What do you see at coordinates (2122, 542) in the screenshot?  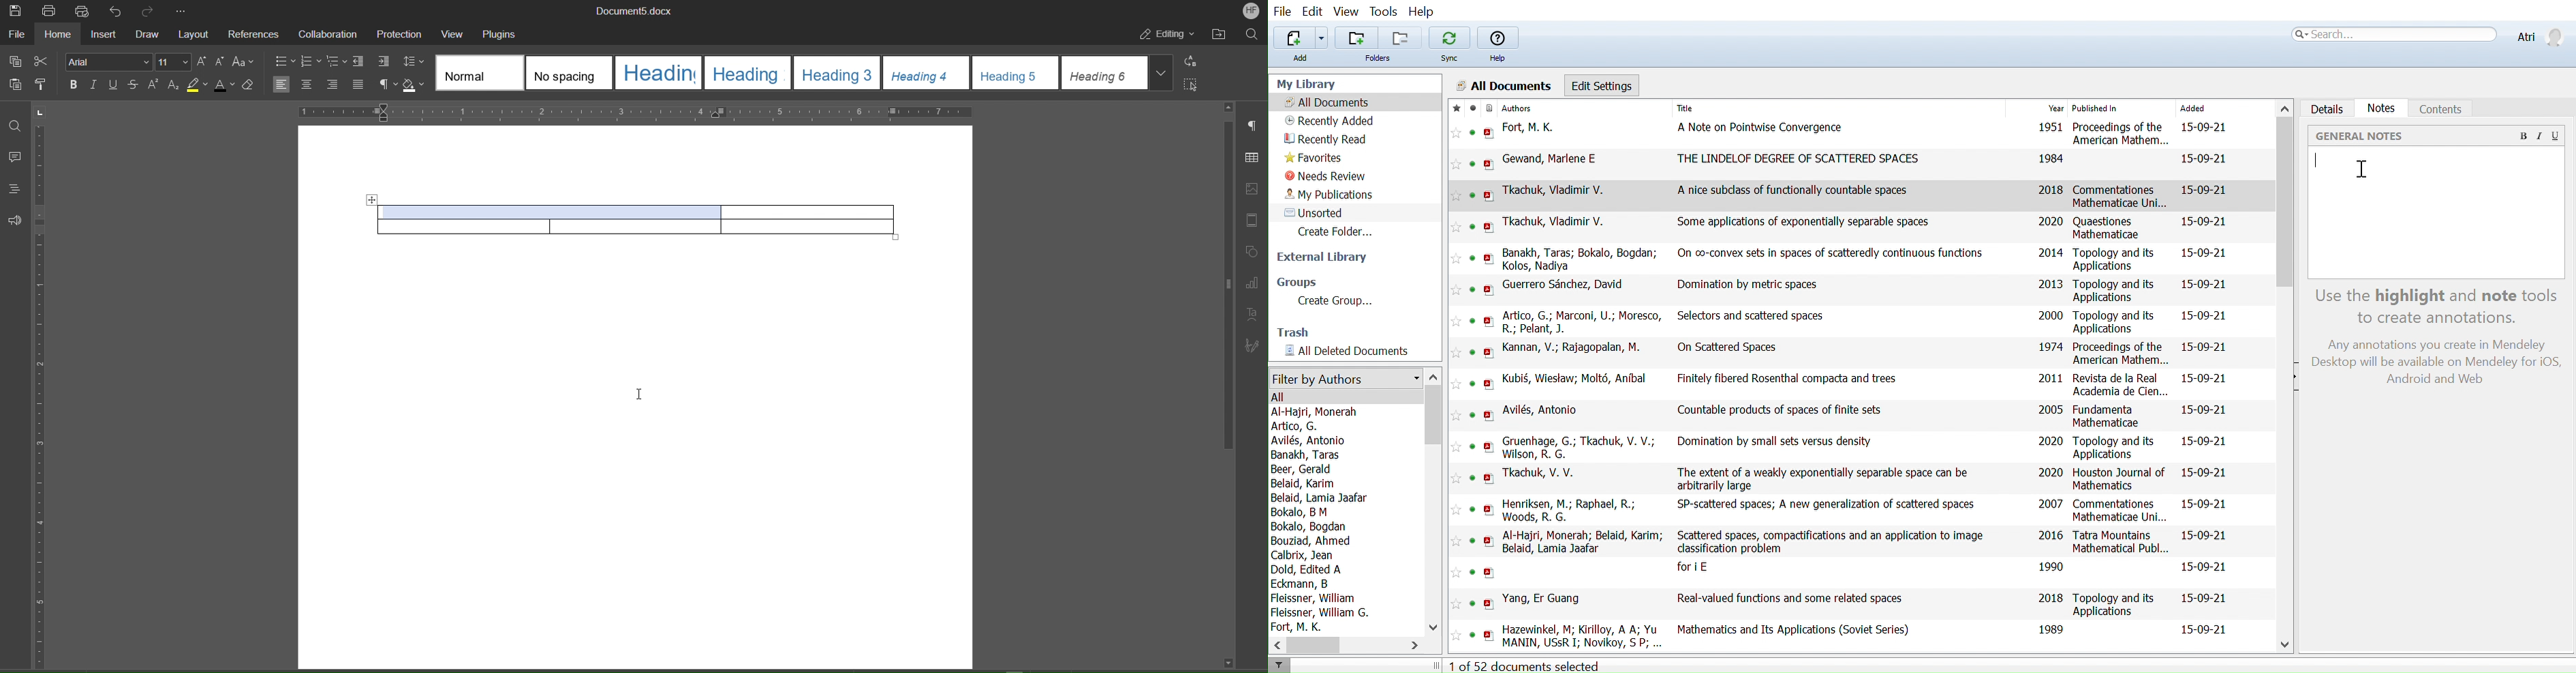 I see `Tatra Mountains Mathematical Publ...` at bounding box center [2122, 542].